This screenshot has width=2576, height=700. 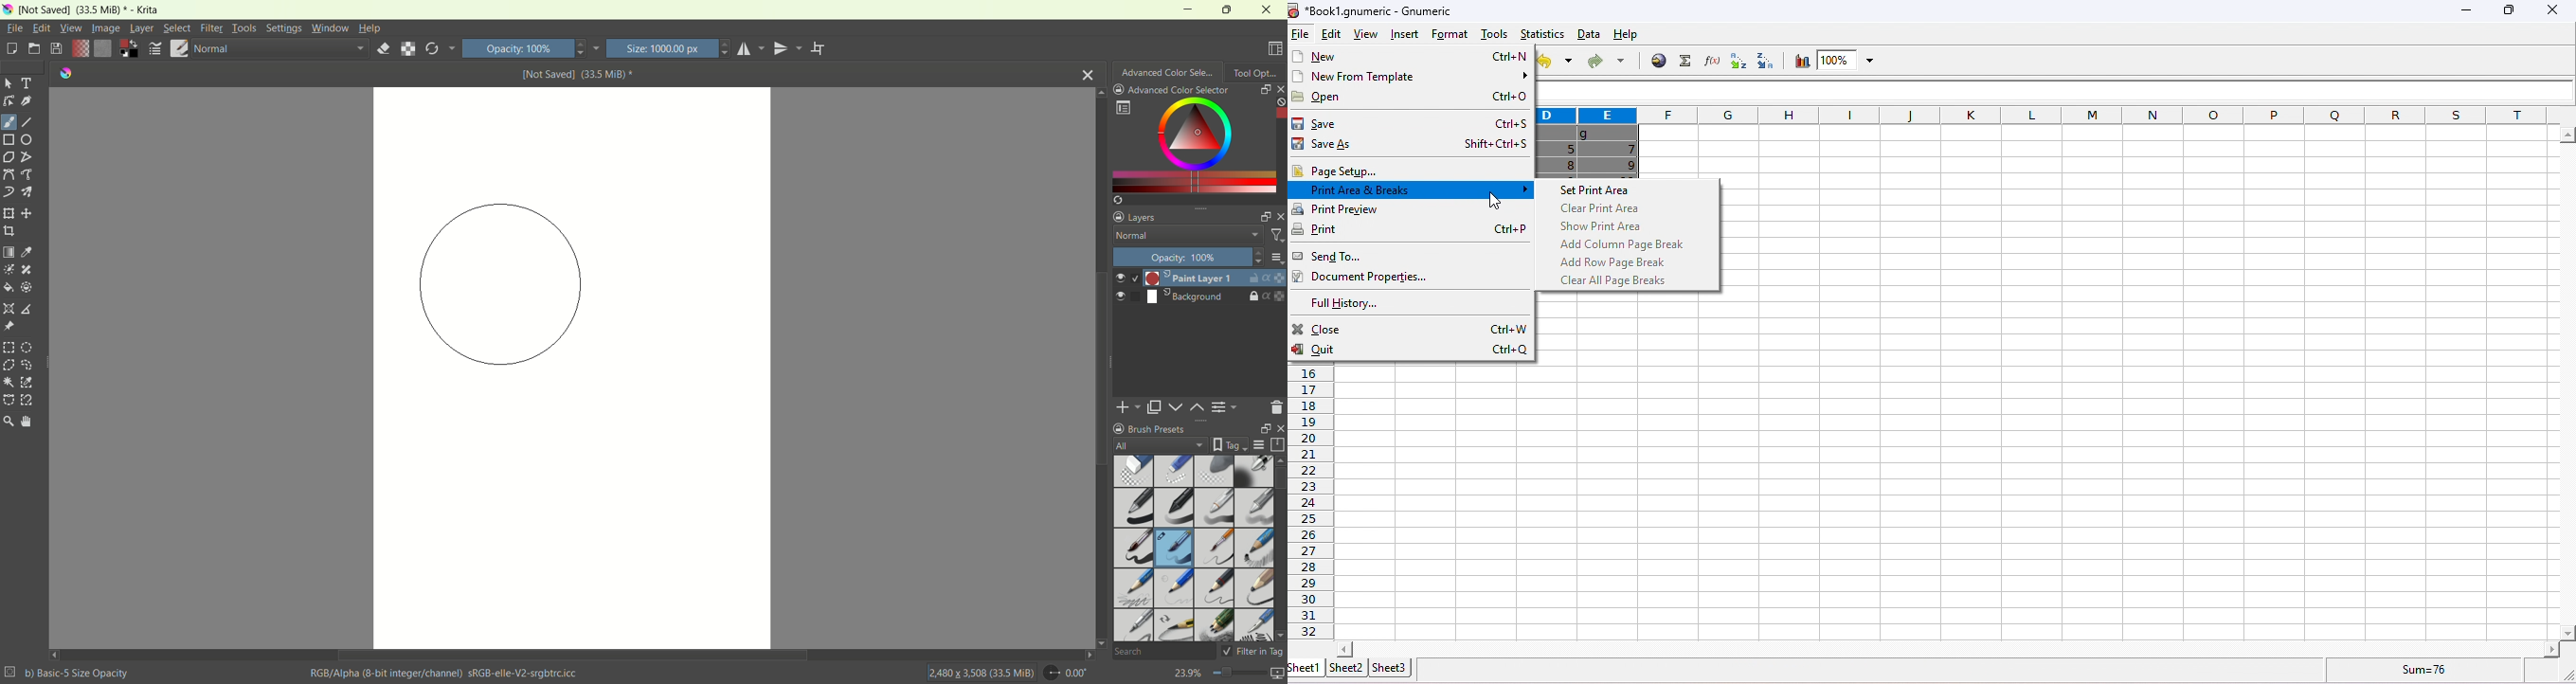 What do you see at coordinates (1253, 586) in the screenshot?
I see `pencil 3 large 4 b` at bounding box center [1253, 586].